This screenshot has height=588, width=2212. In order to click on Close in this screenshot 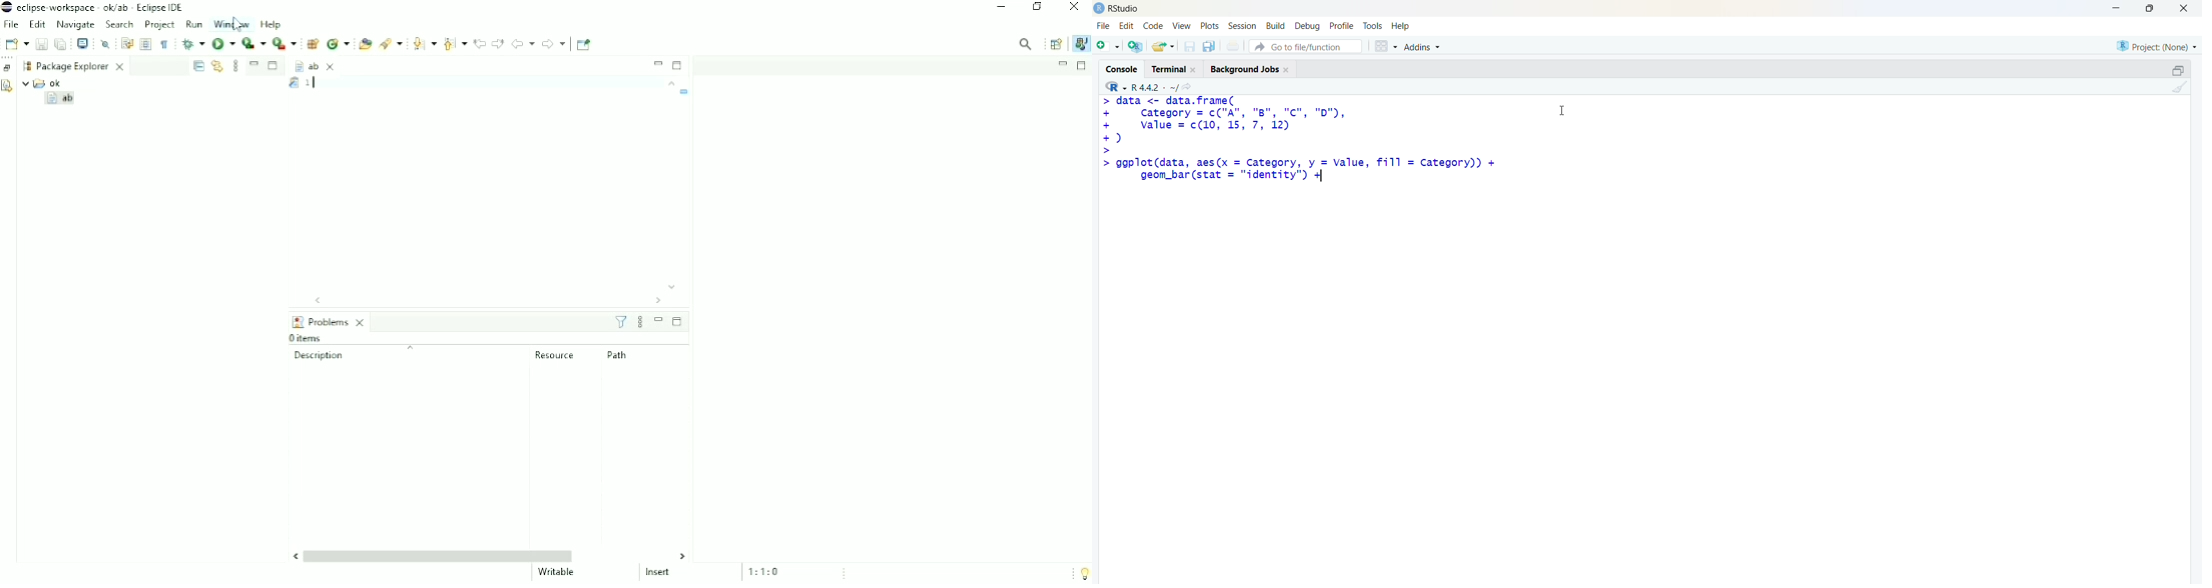, I will do `click(1074, 8)`.